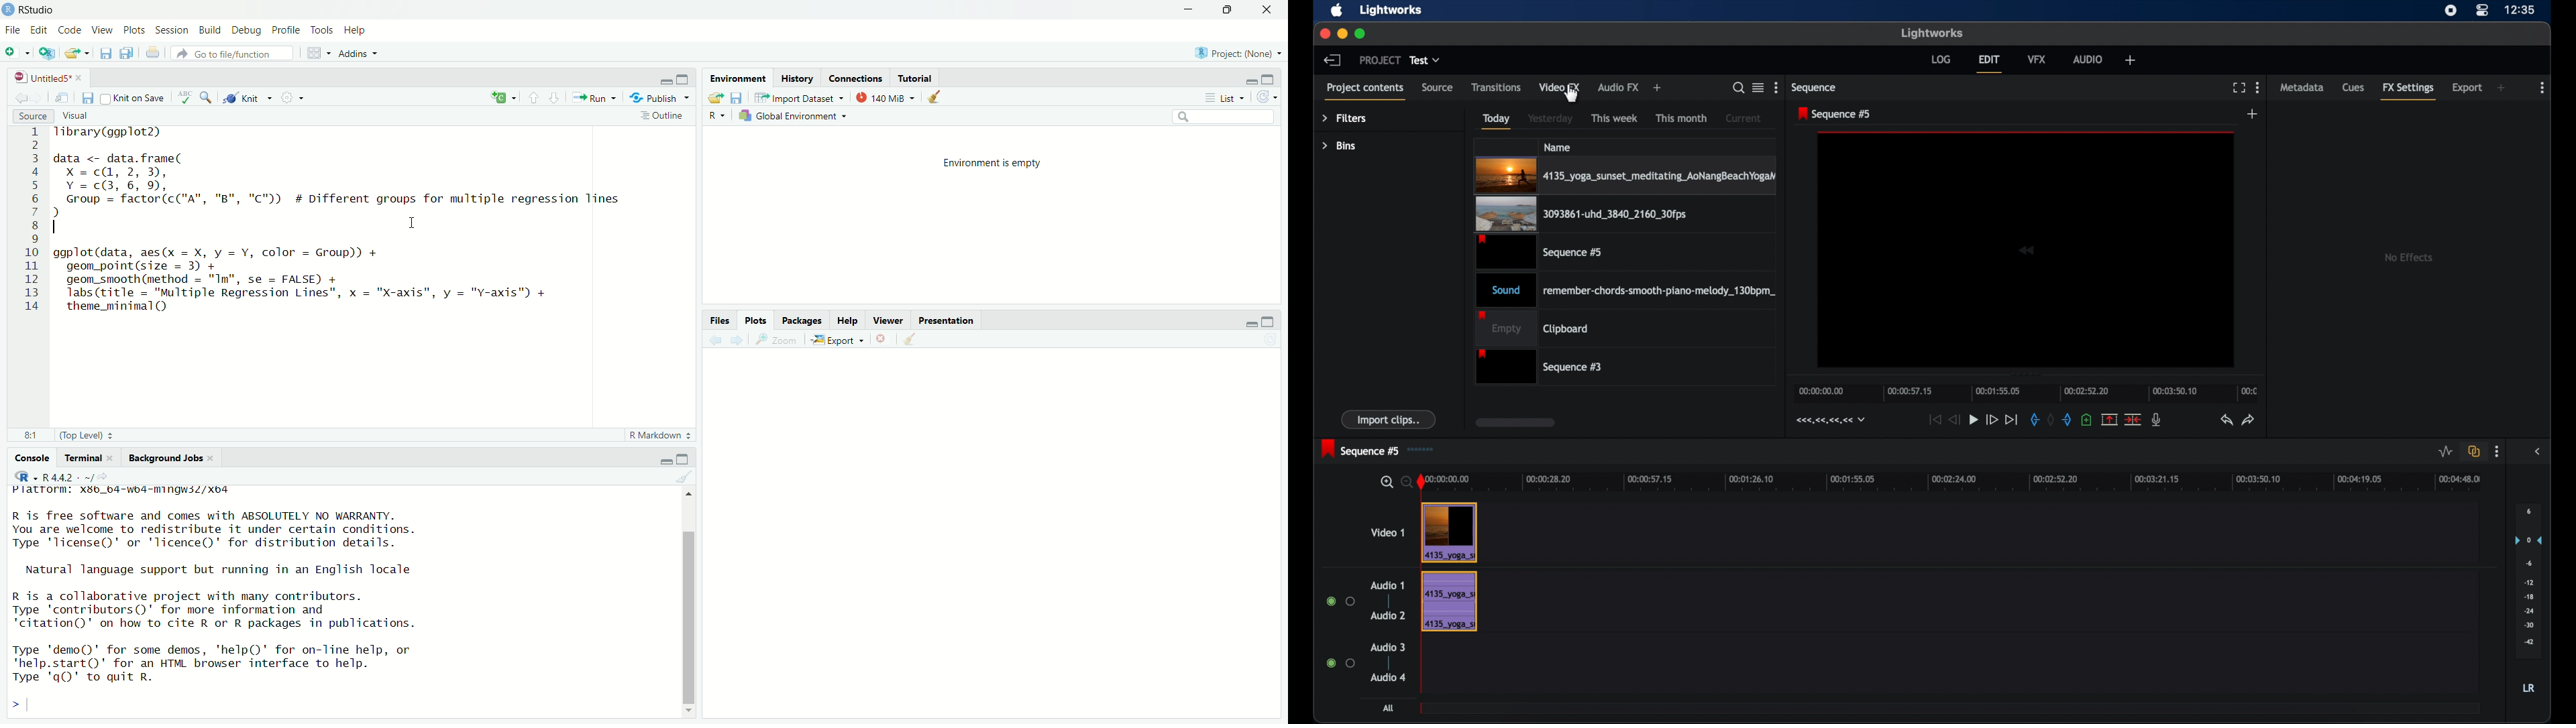  Describe the element at coordinates (857, 80) in the screenshot. I see `Connections` at that location.